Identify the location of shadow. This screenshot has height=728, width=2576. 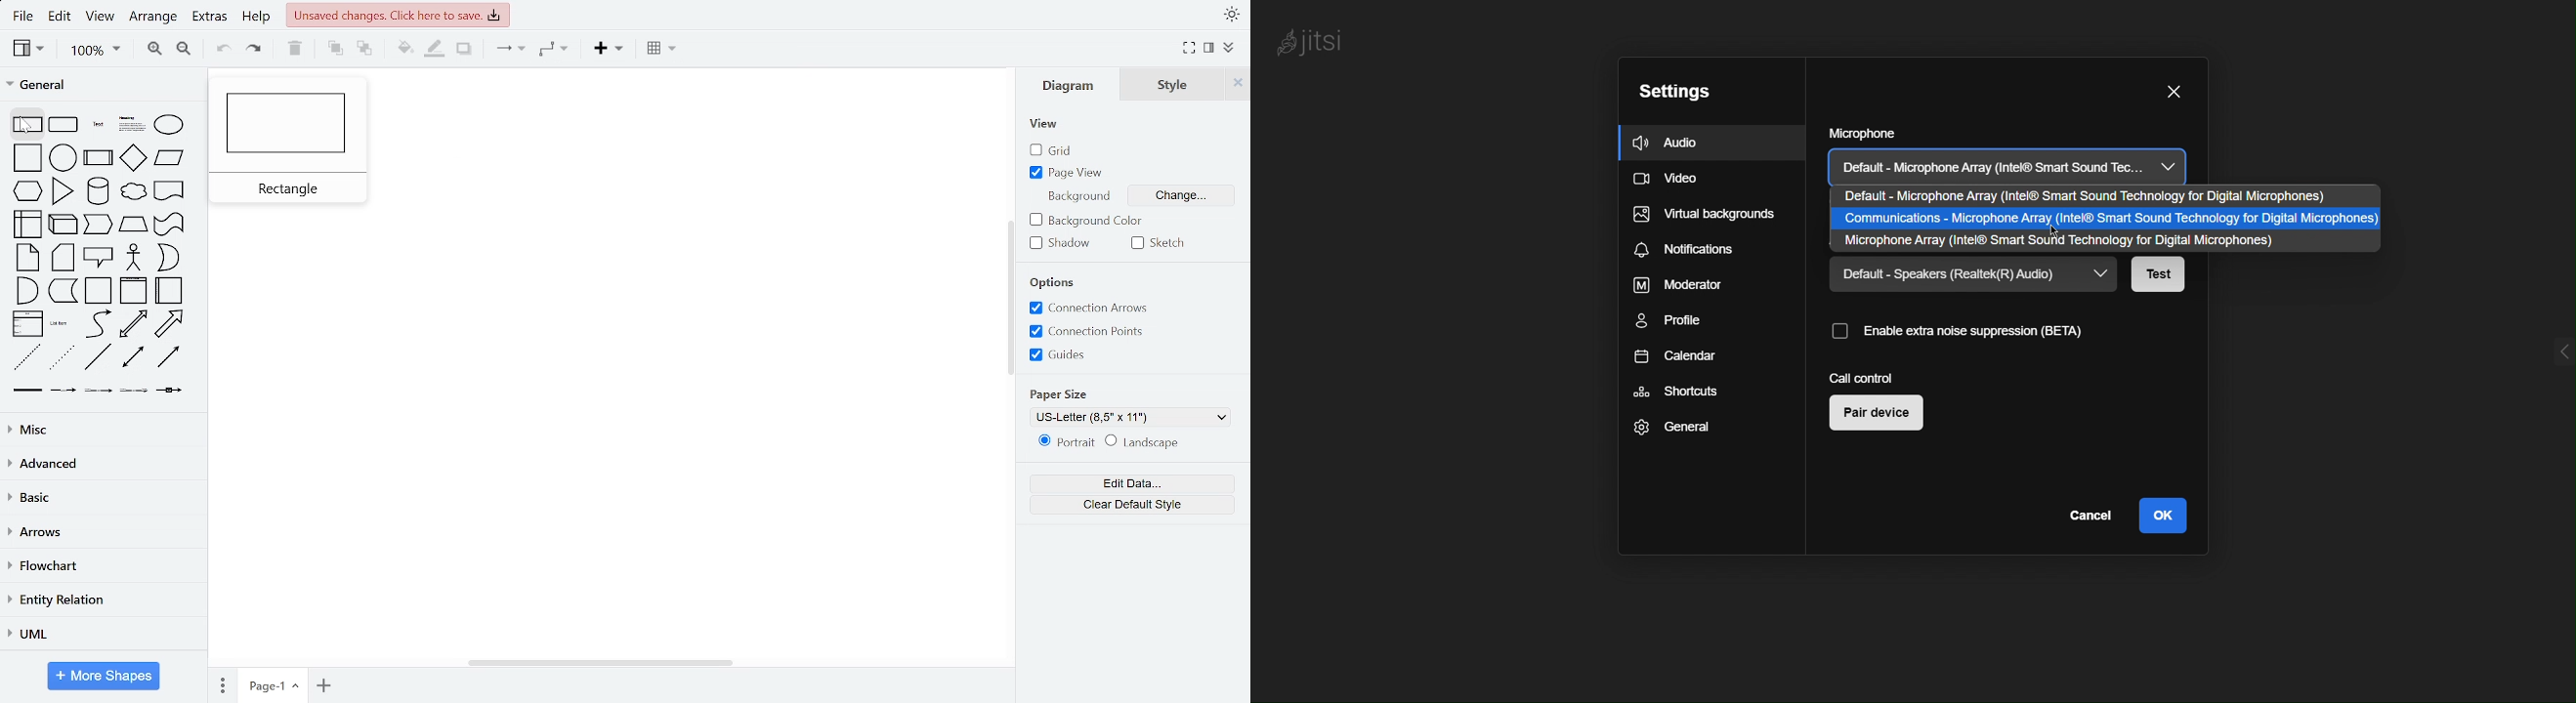
(464, 51).